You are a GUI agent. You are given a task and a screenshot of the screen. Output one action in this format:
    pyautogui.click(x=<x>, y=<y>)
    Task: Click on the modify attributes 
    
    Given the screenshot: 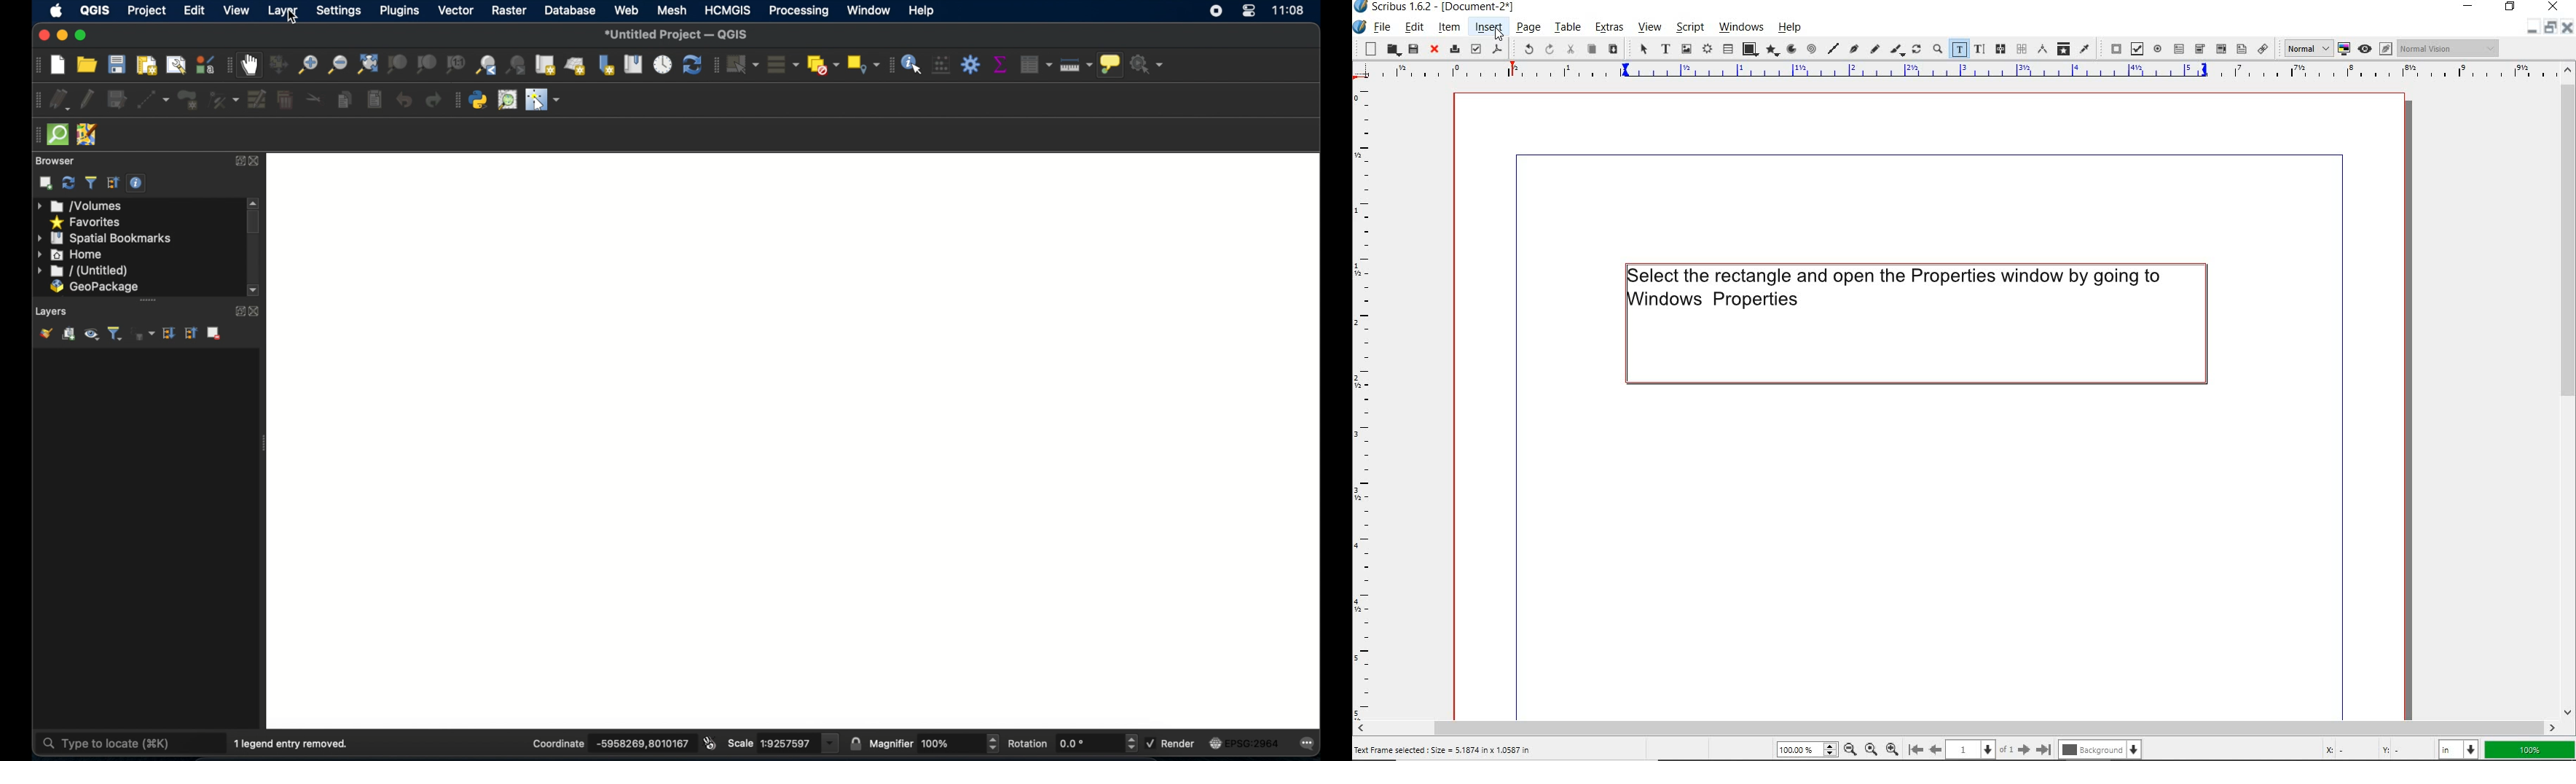 What is the action you would take?
    pyautogui.click(x=223, y=100)
    